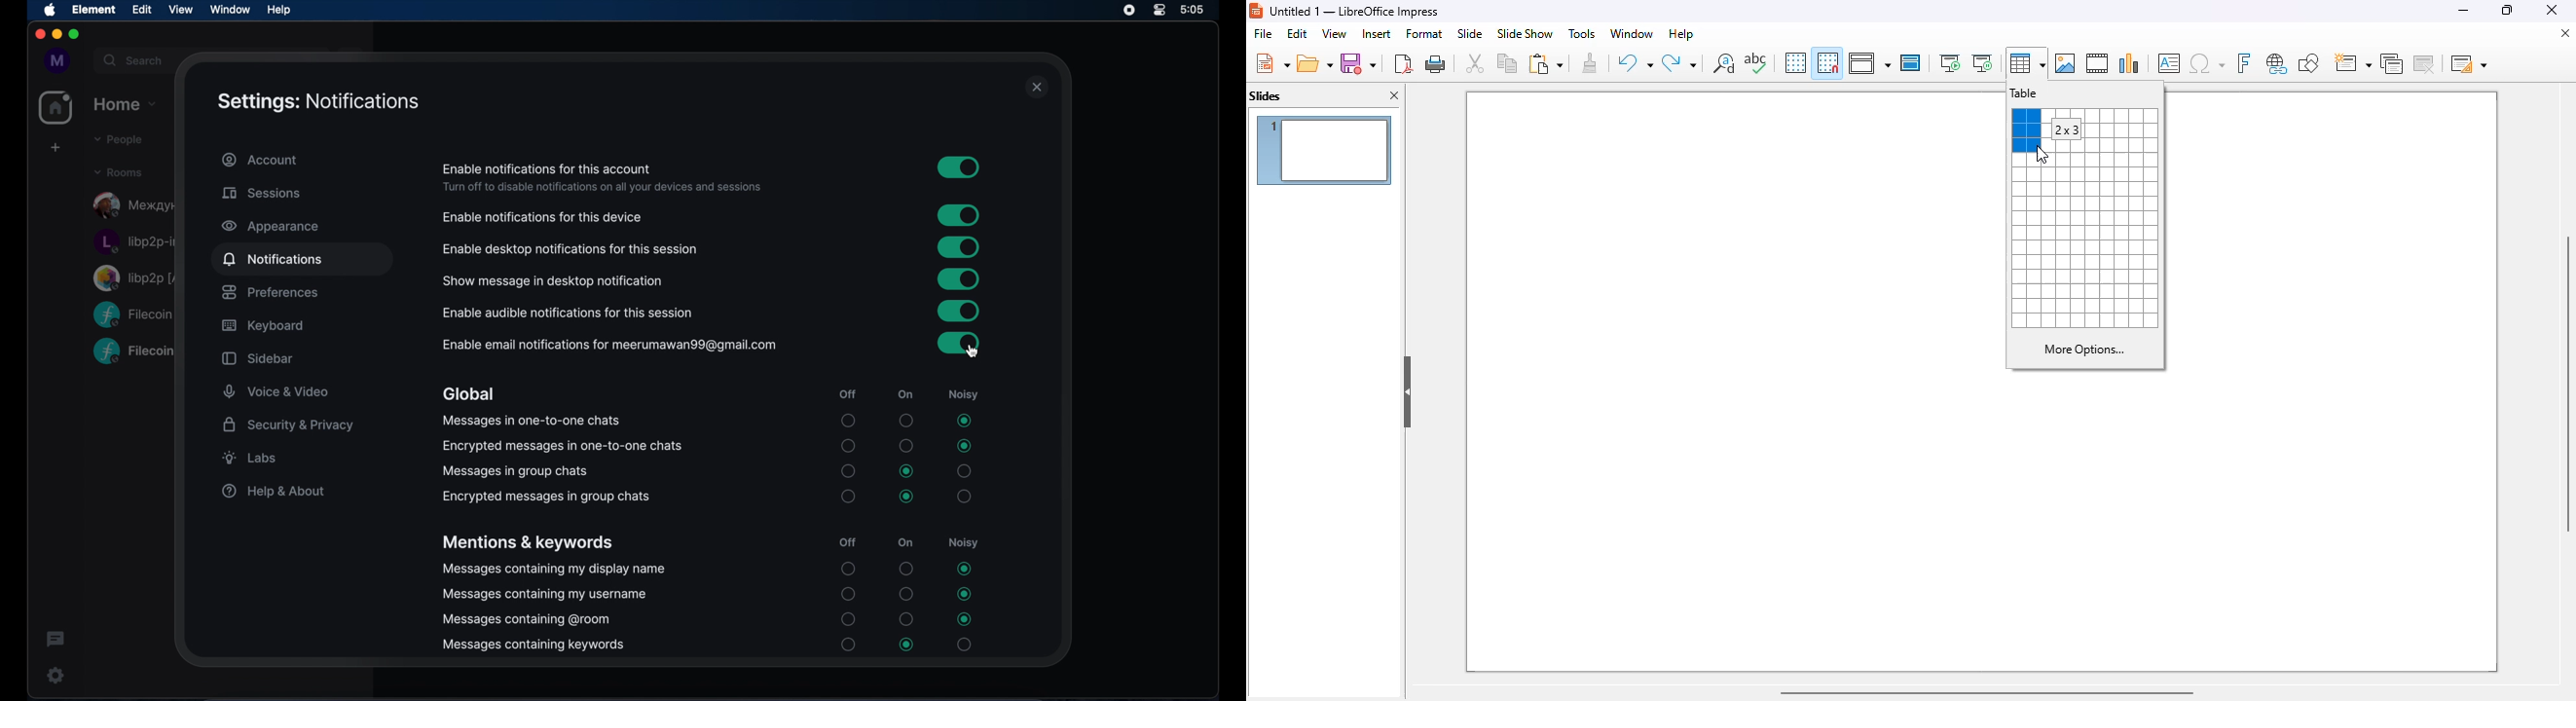 The width and height of the screenshot is (2576, 728). What do you see at coordinates (545, 595) in the screenshot?
I see `messages containing my username` at bounding box center [545, 595].